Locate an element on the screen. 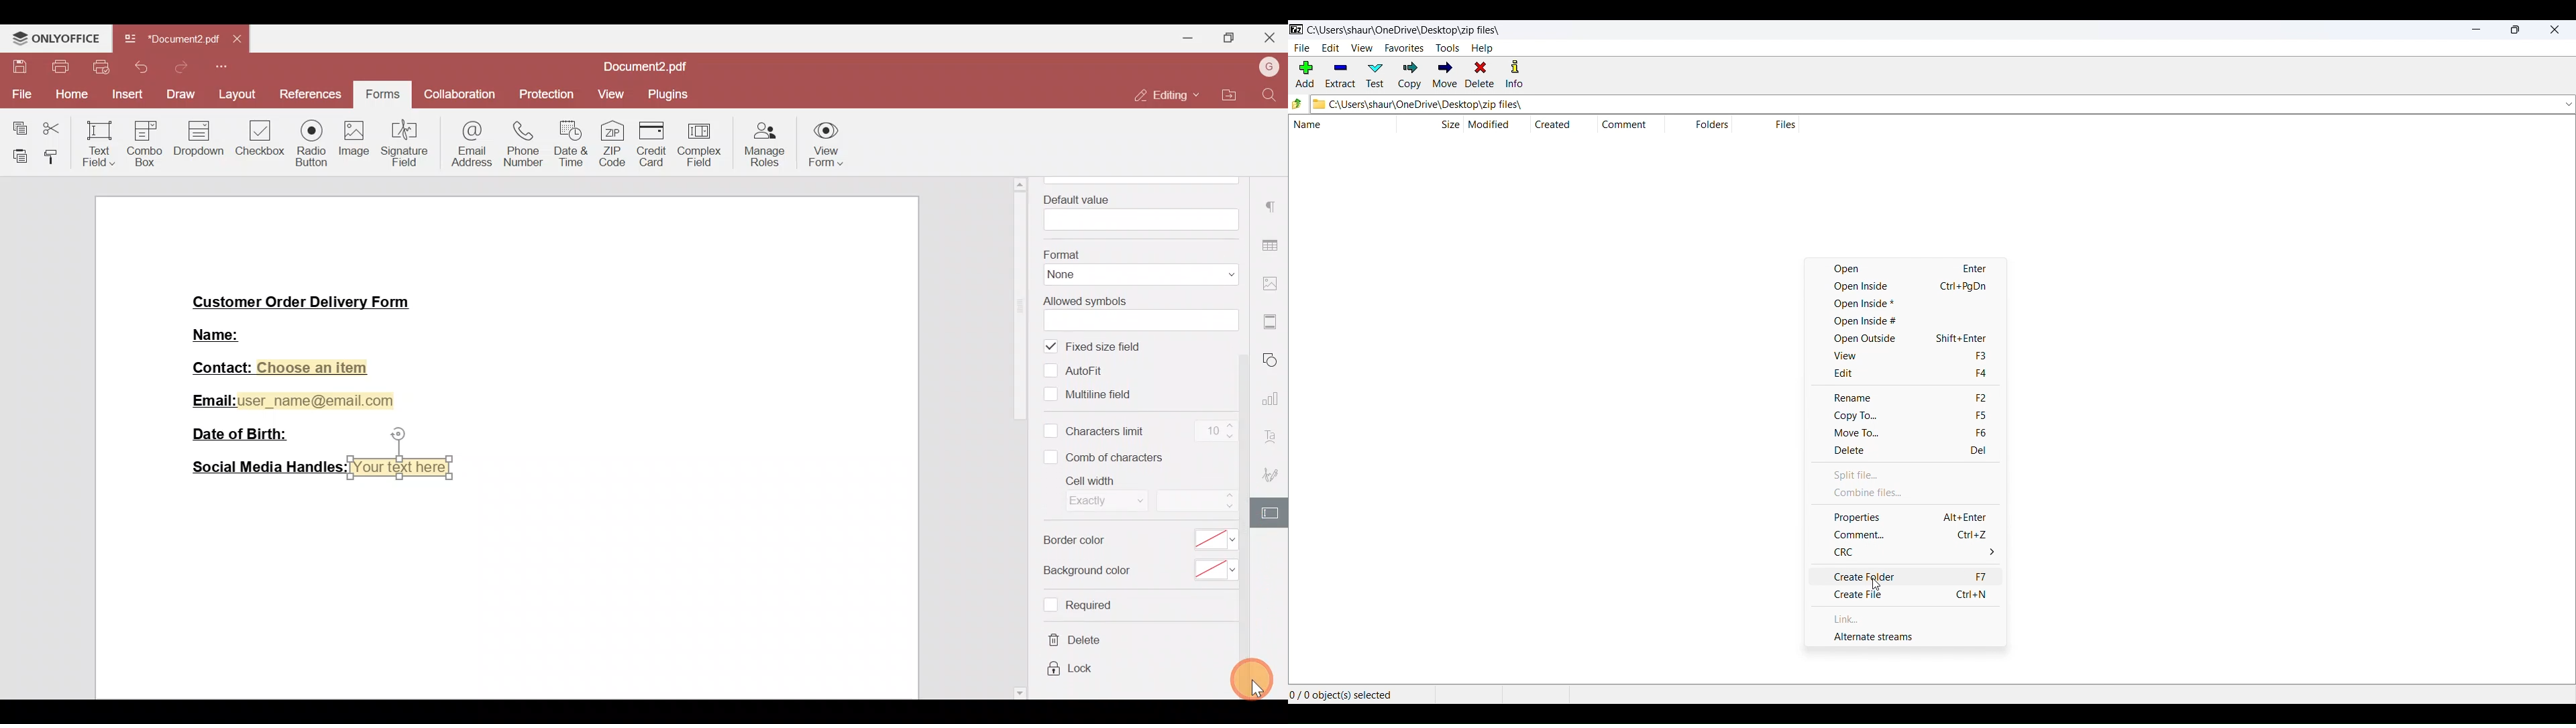 The width and height of the screenshot is (2576, 728). Comb of characters is located at coordinates (1108, 457).